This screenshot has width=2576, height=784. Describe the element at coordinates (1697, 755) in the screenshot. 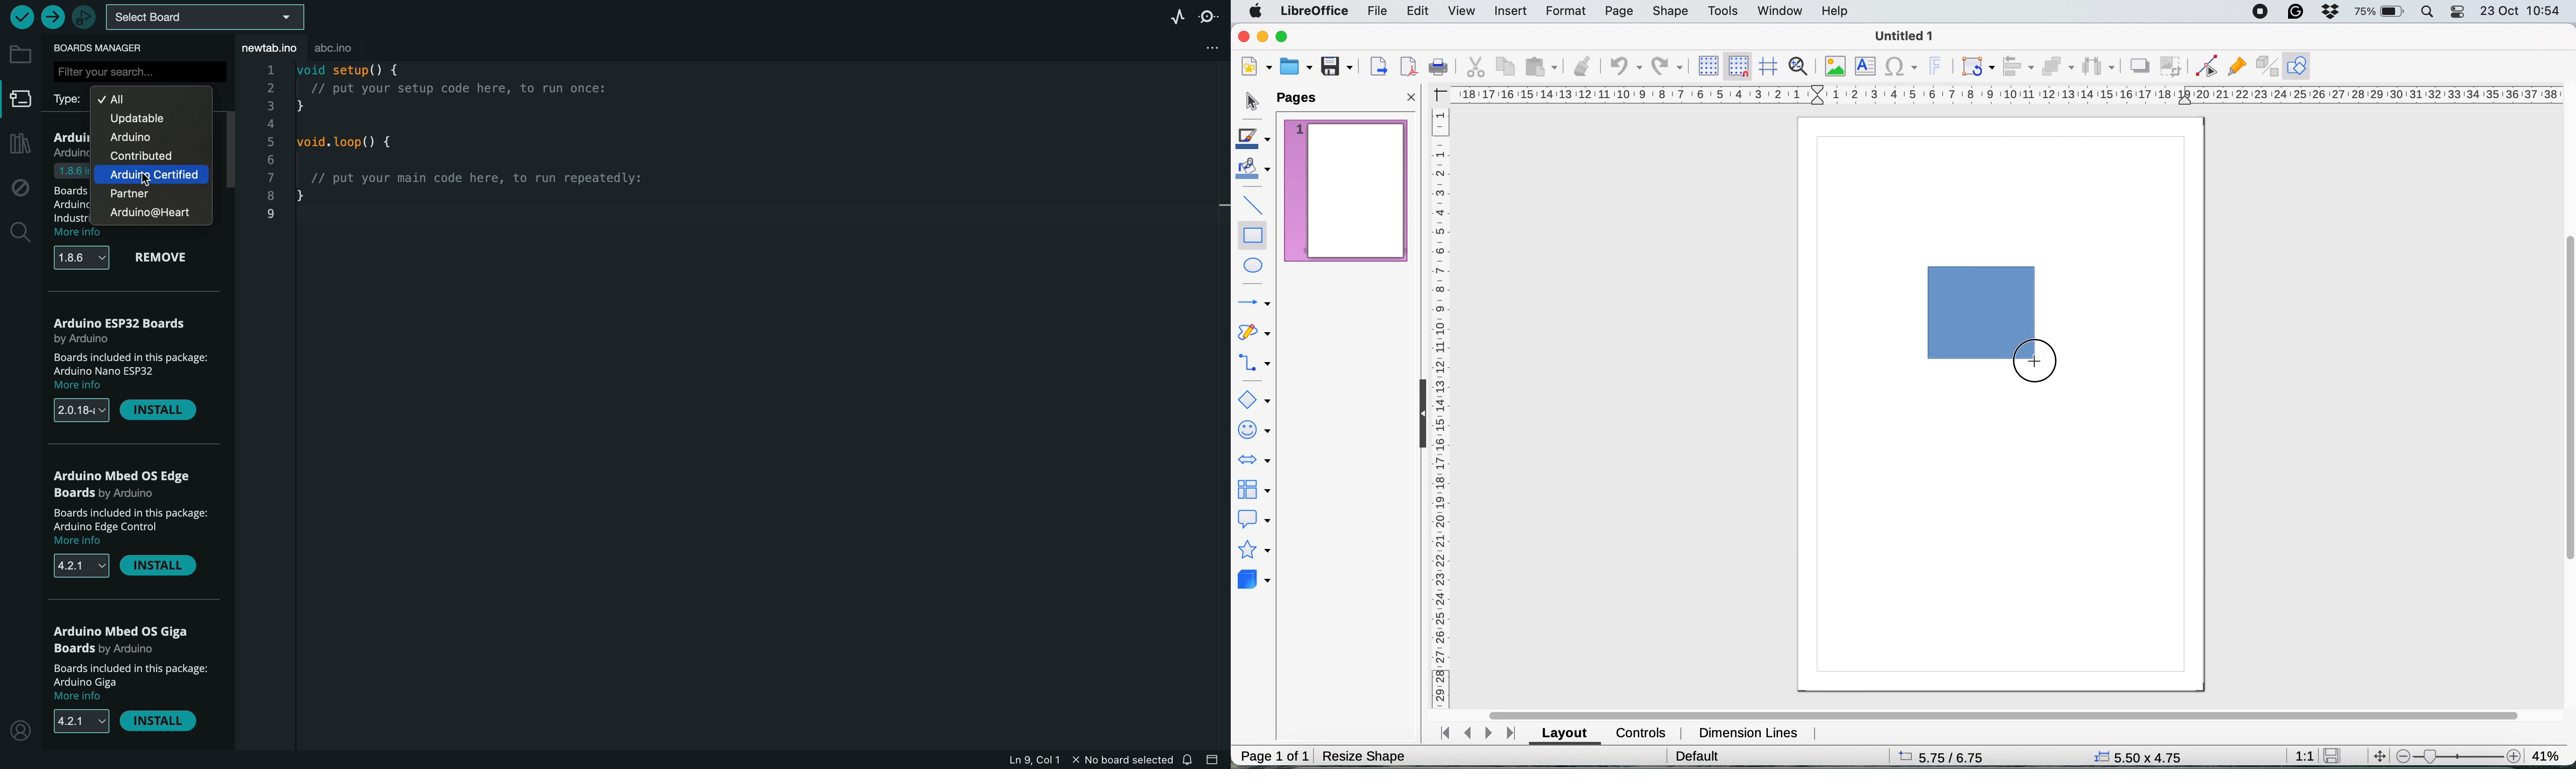

I see `default` at that location.